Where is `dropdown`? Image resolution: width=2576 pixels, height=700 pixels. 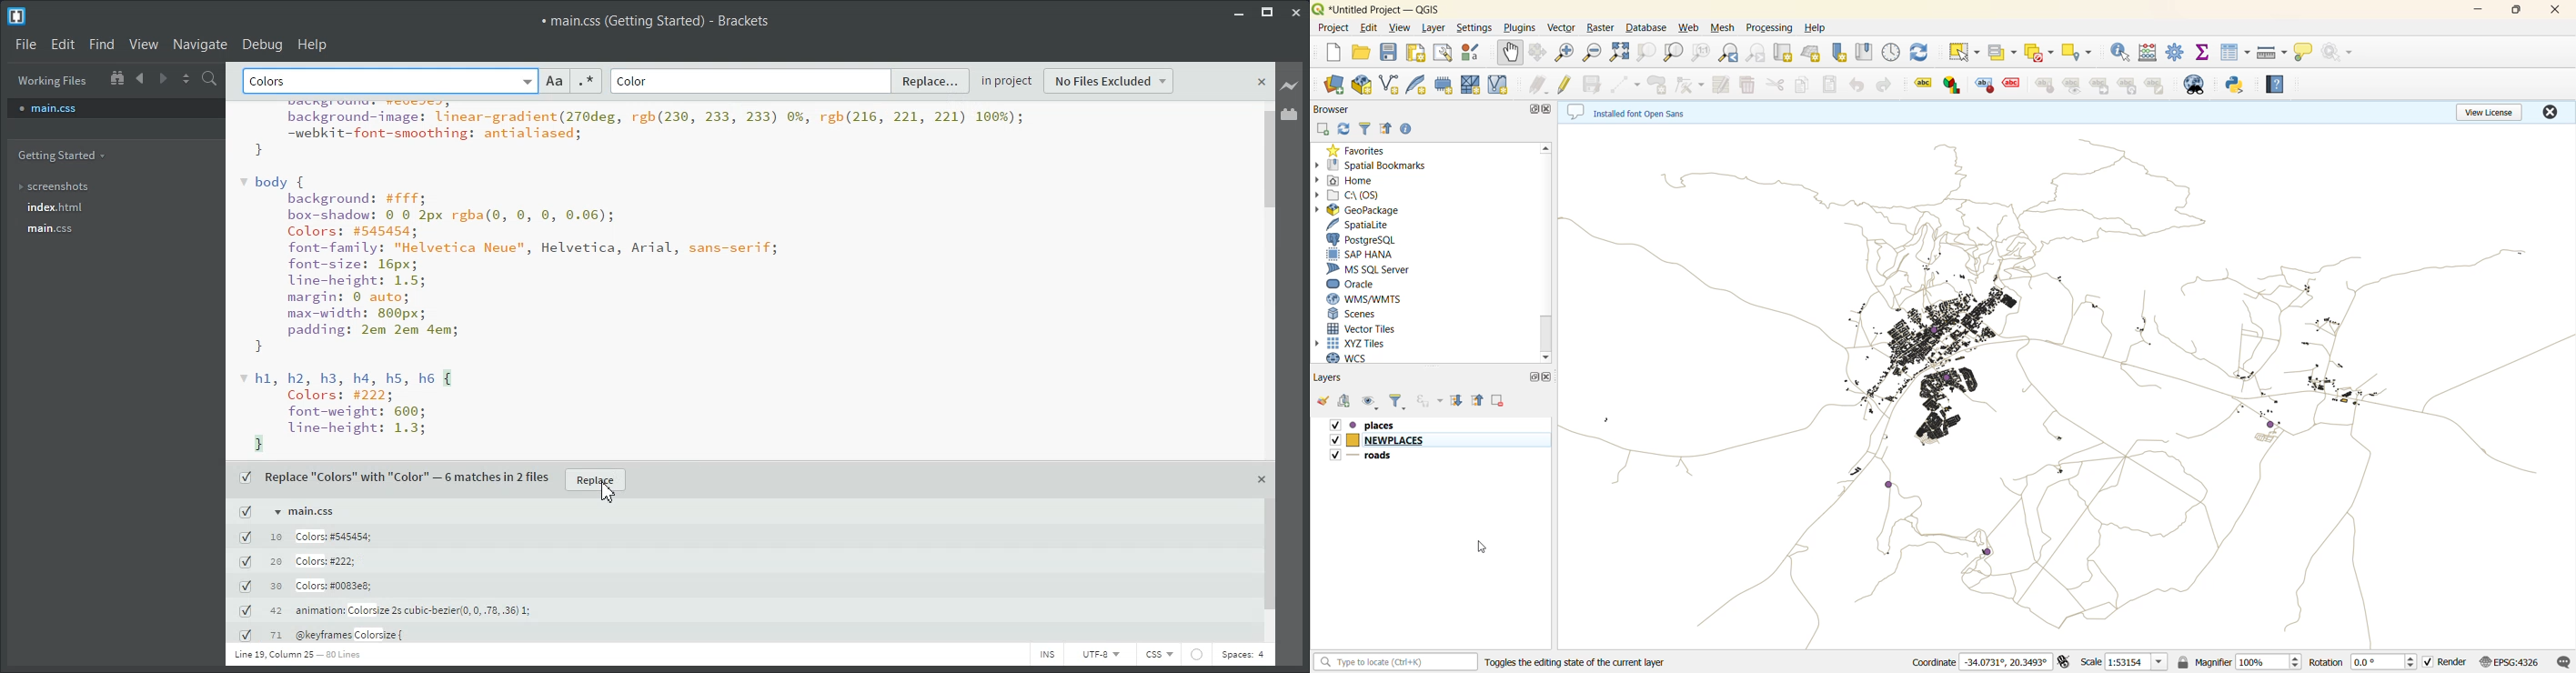
dropdown is located at coordinates (526, 82).